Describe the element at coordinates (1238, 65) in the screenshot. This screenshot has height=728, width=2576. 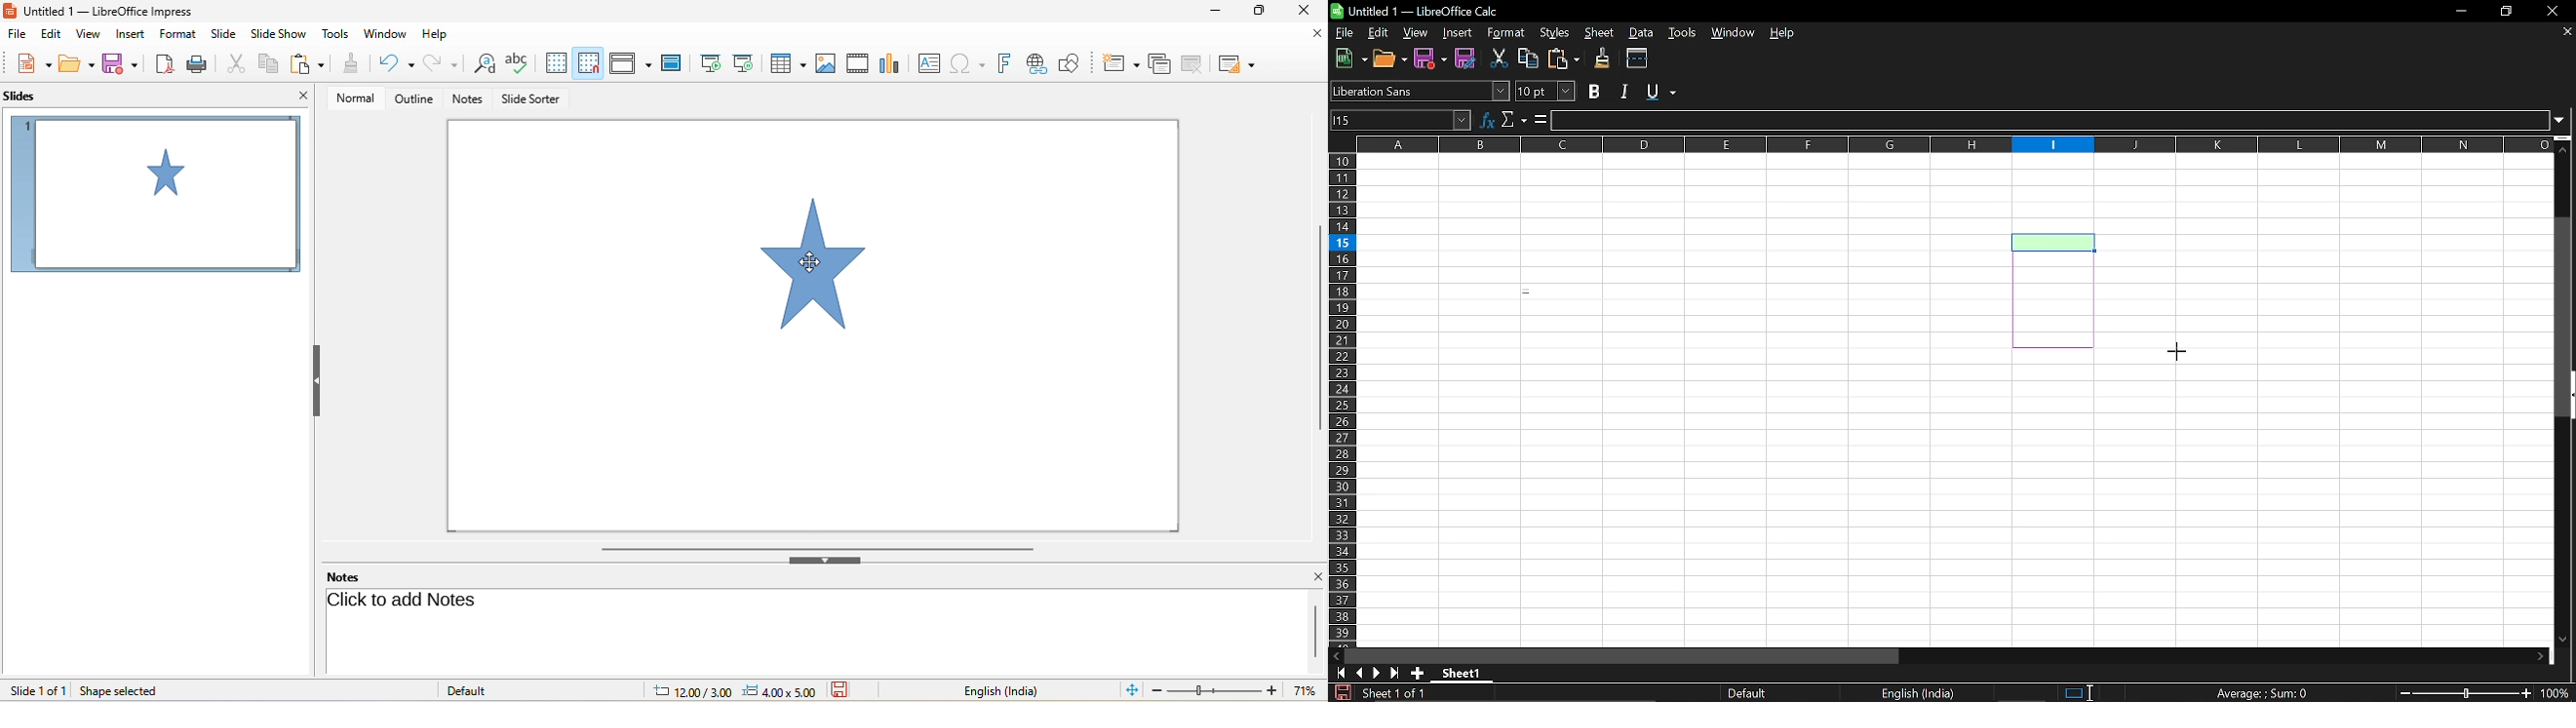
I see `slide layout` at that location.